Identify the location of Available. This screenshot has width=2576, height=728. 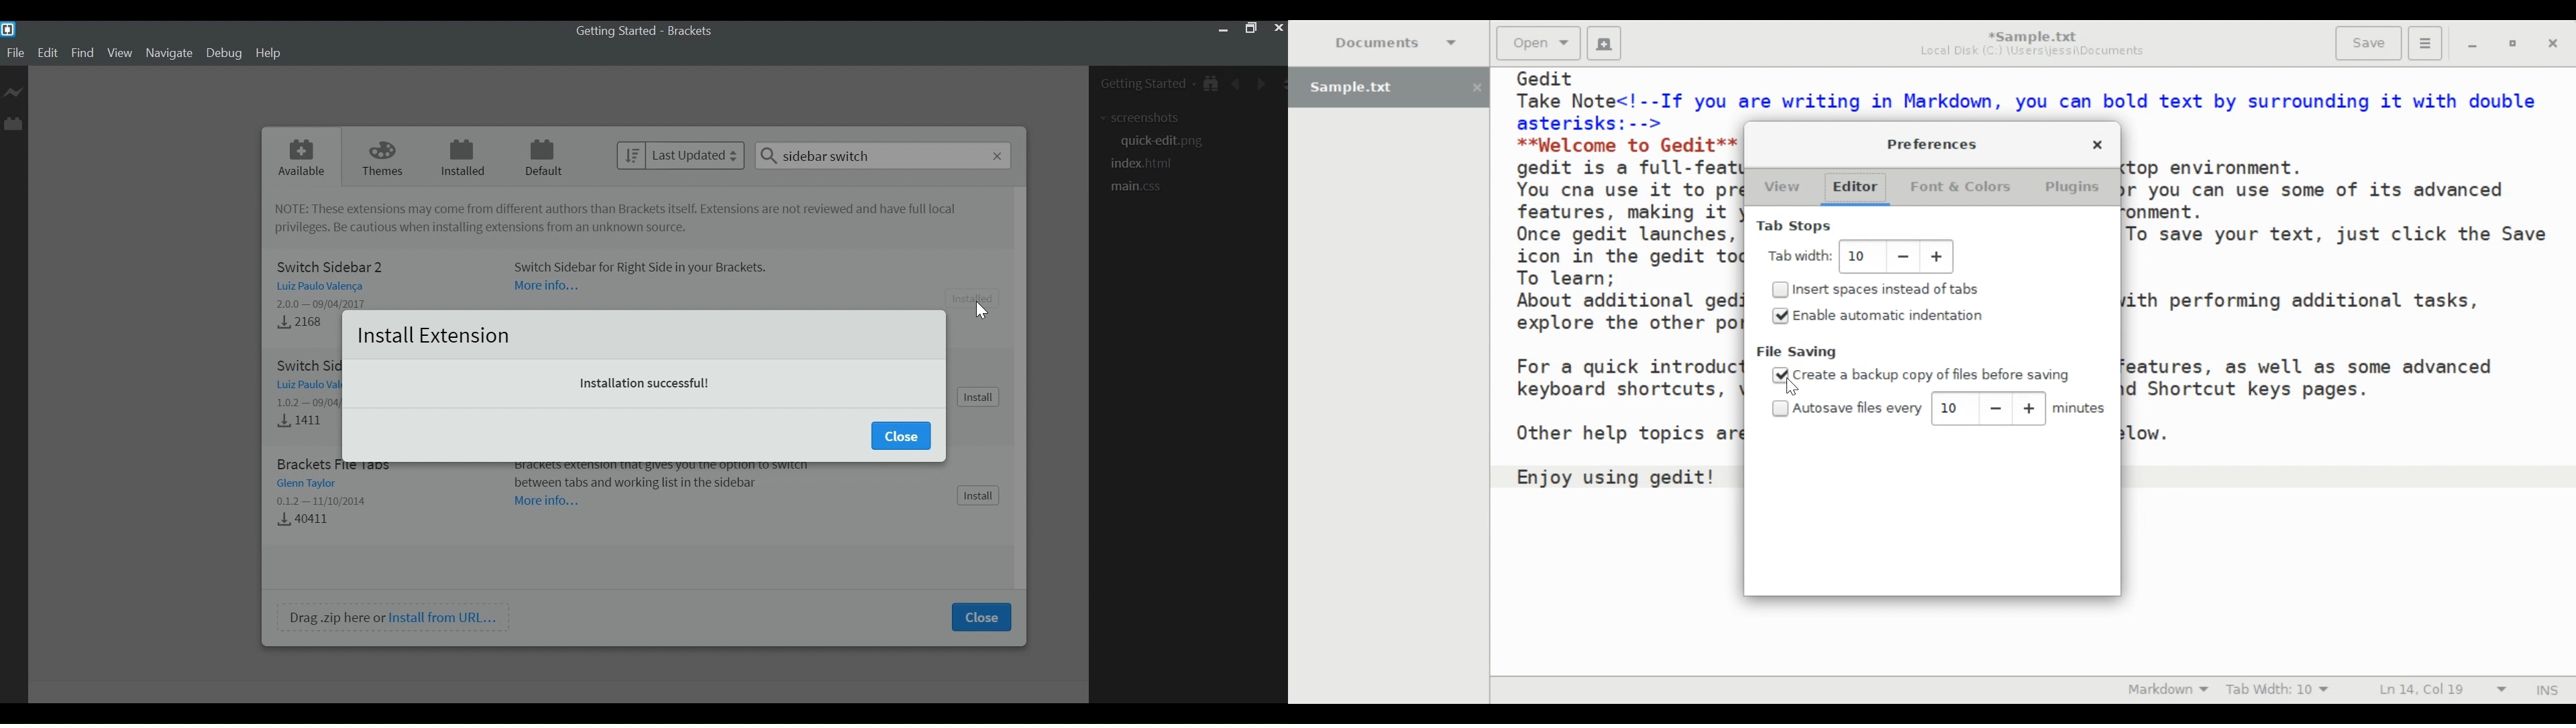
(303, 158).